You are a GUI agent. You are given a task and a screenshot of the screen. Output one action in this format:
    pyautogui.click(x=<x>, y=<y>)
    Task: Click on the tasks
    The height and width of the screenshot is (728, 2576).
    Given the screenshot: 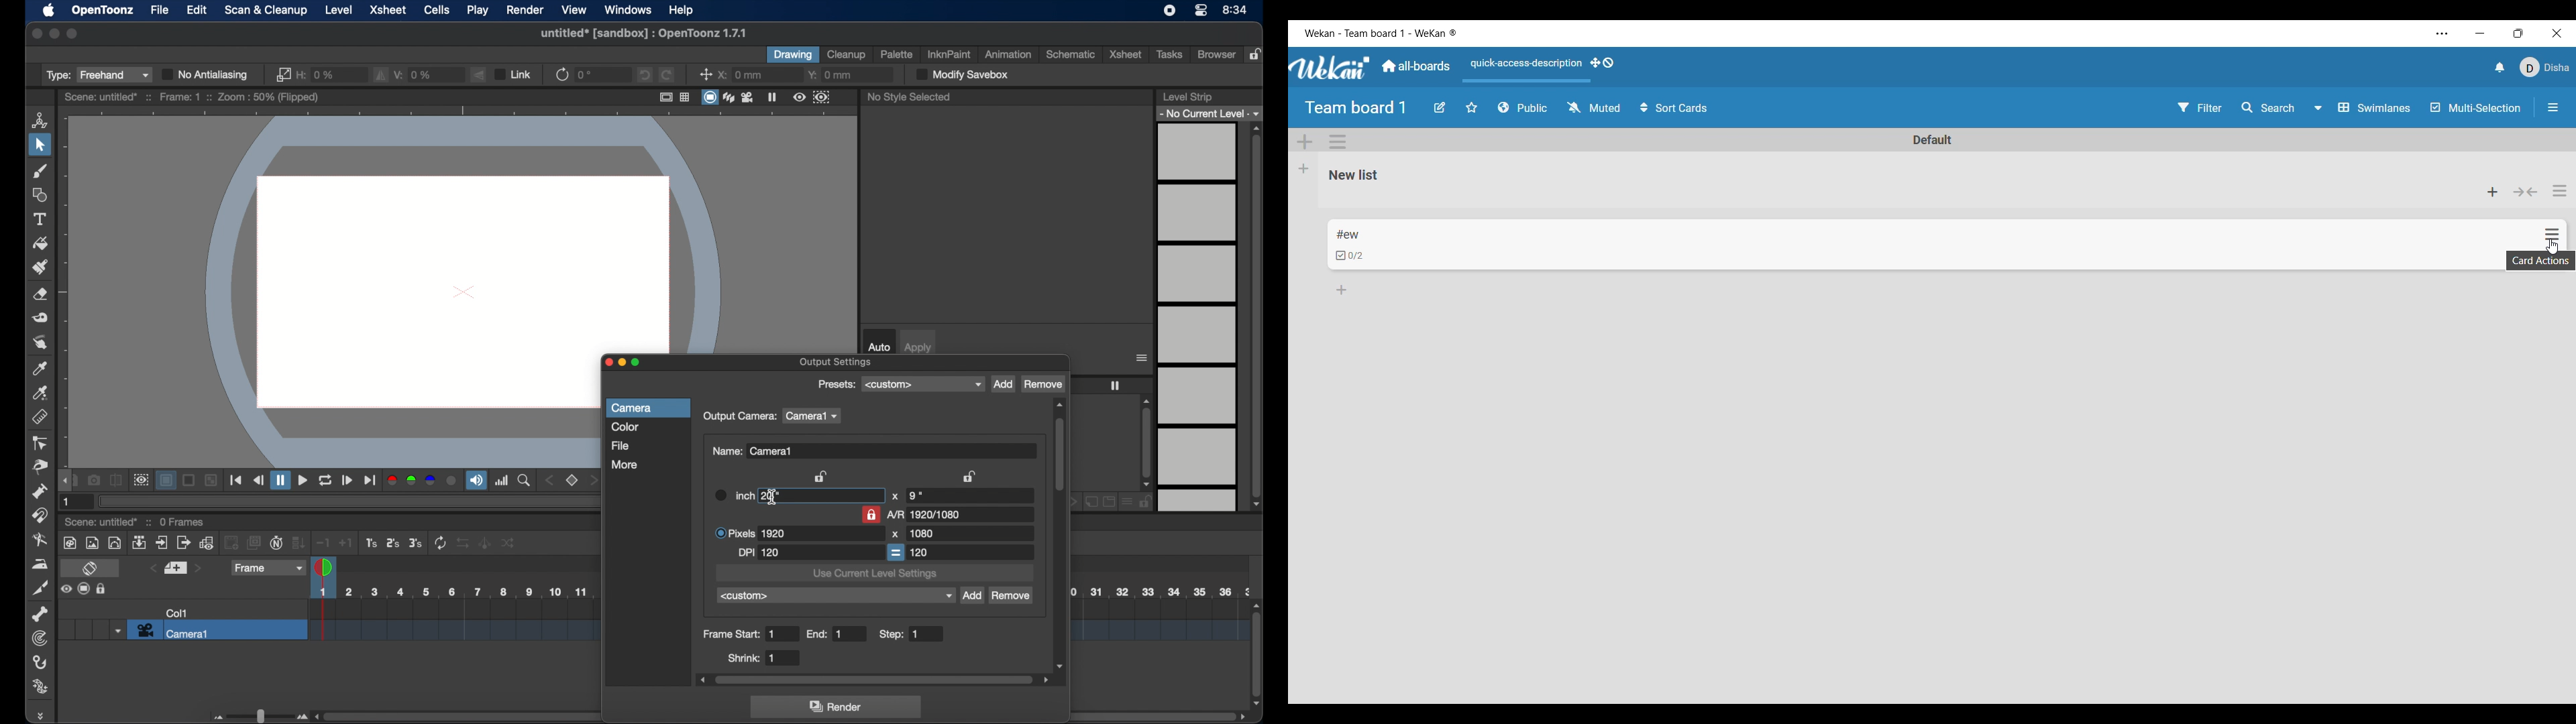 What is the action you would take?
    pyautogui.click(x=1171, y=54)
    